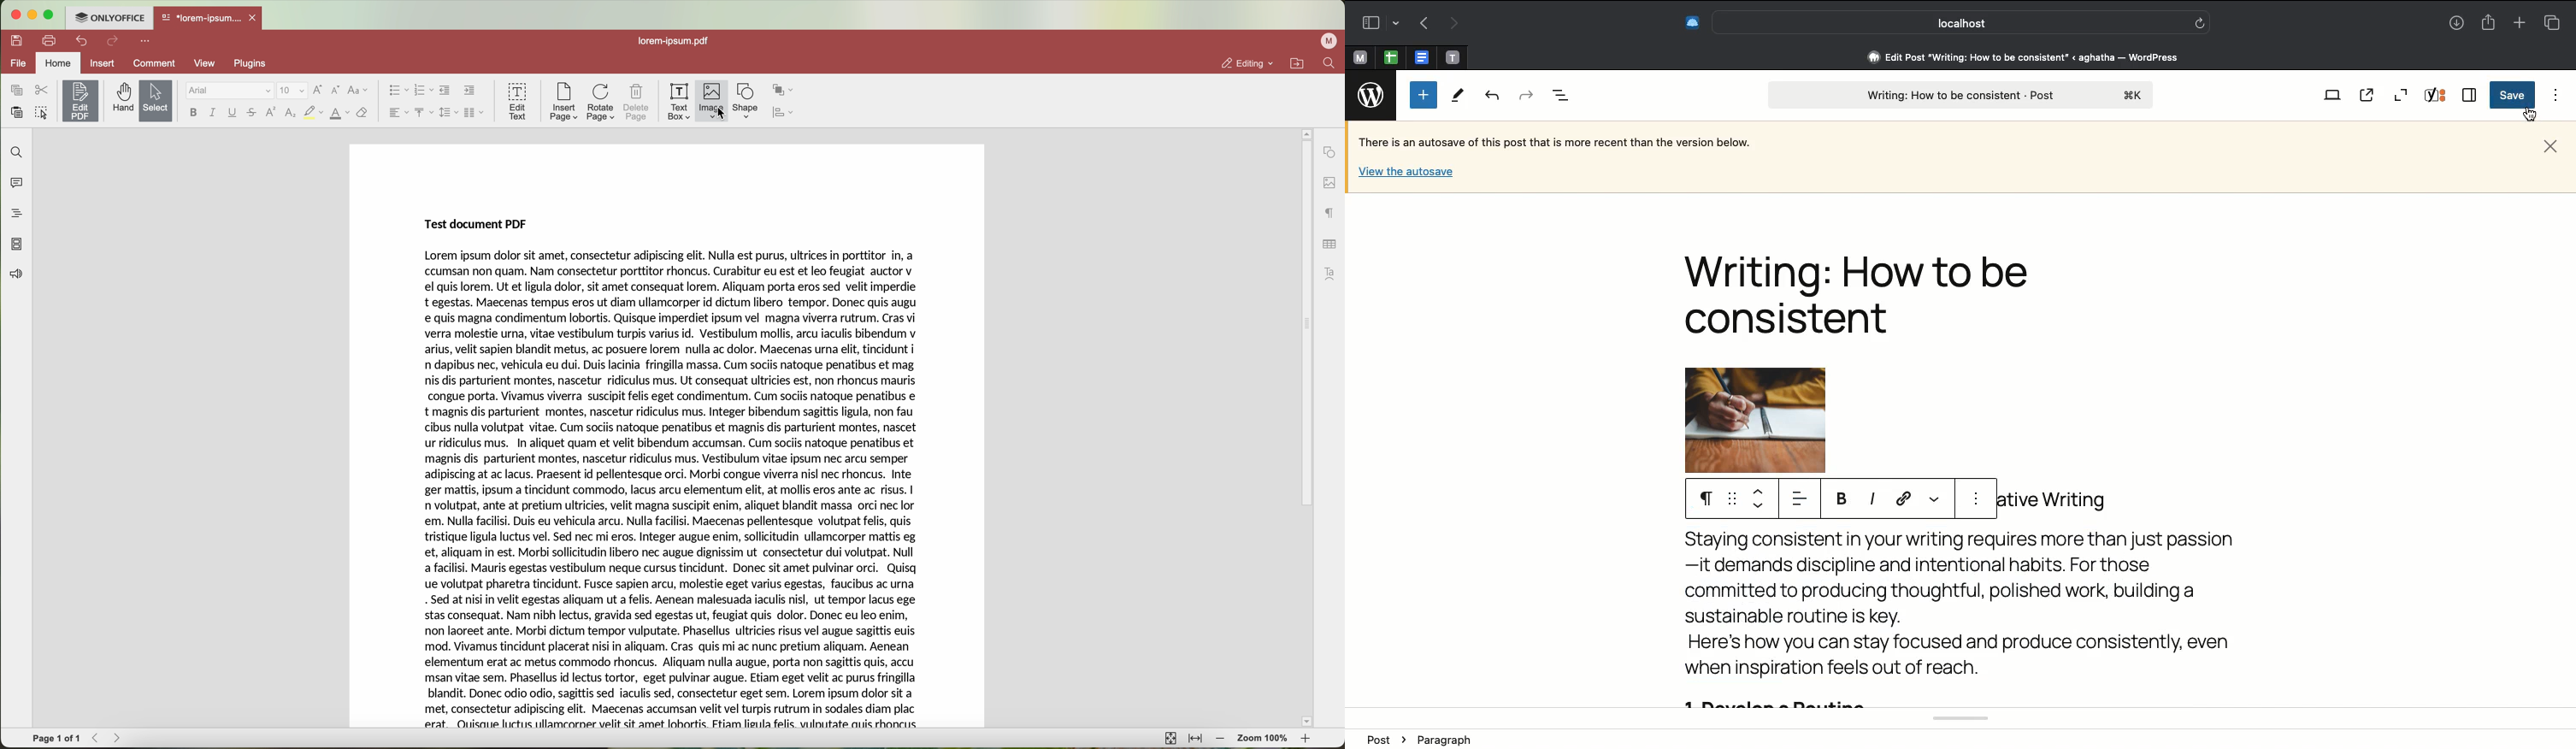 The height and width of the screenshot is (756, 2576). Describe the element at coordinates (193, 113) in the screenshot. I see `bold` at that location.